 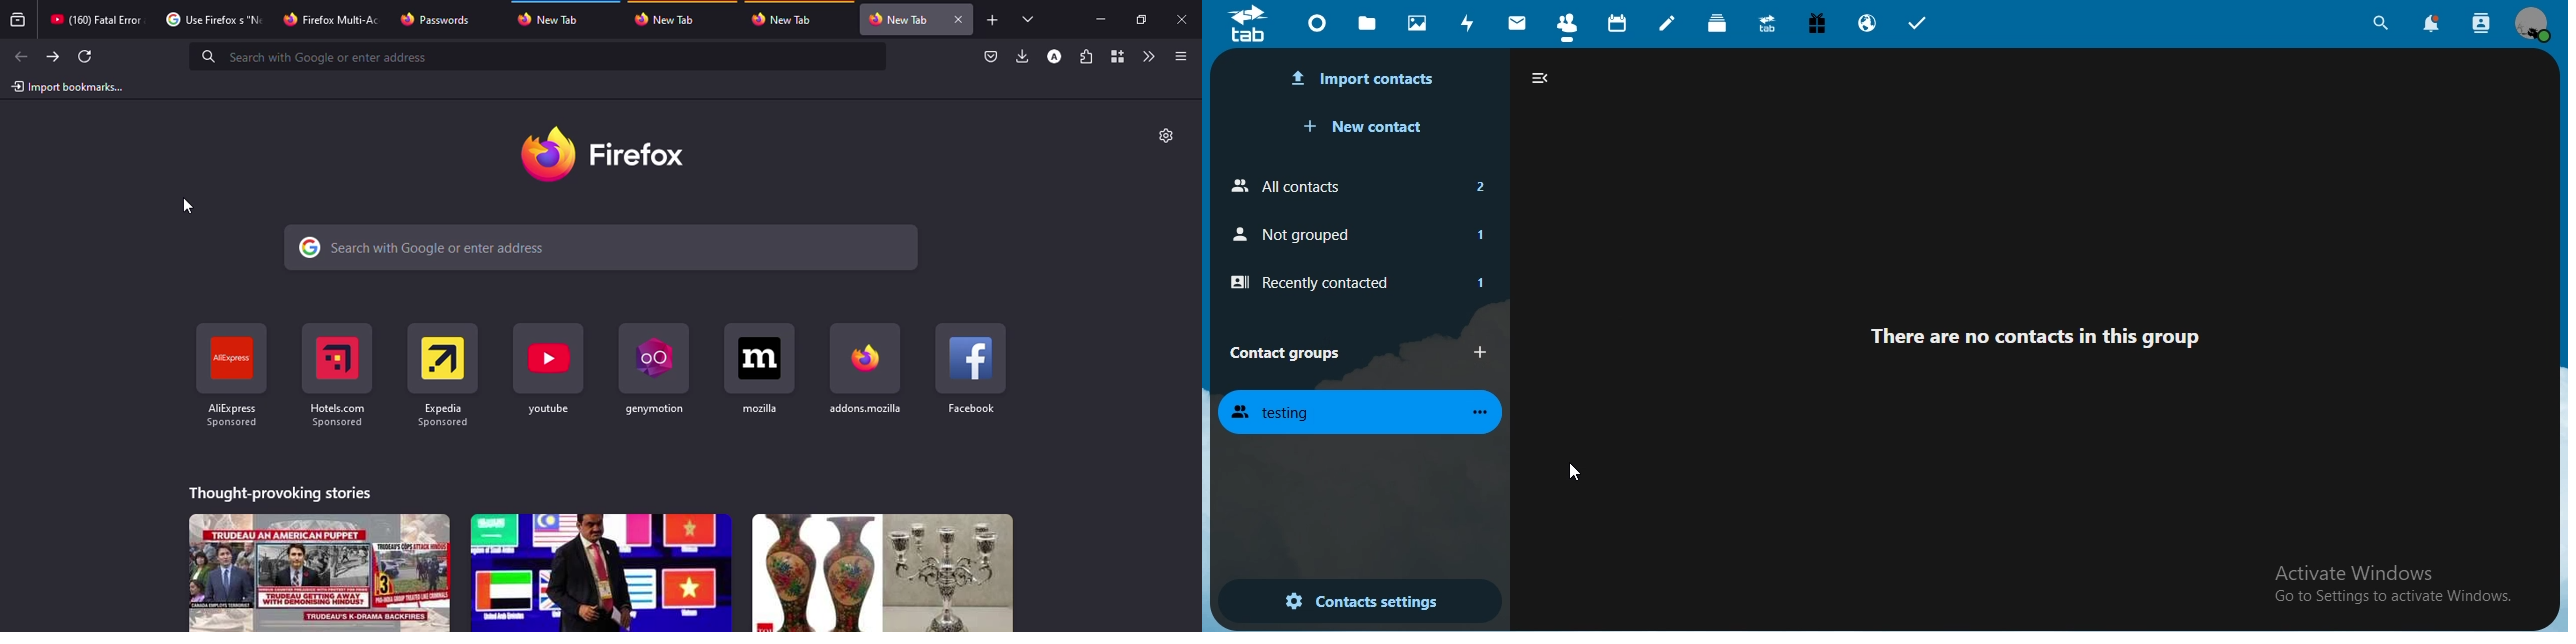 What do you see at coordinates (2433, 24) in the screenshot?
I see `notification` at bounding box center [2433, 24].